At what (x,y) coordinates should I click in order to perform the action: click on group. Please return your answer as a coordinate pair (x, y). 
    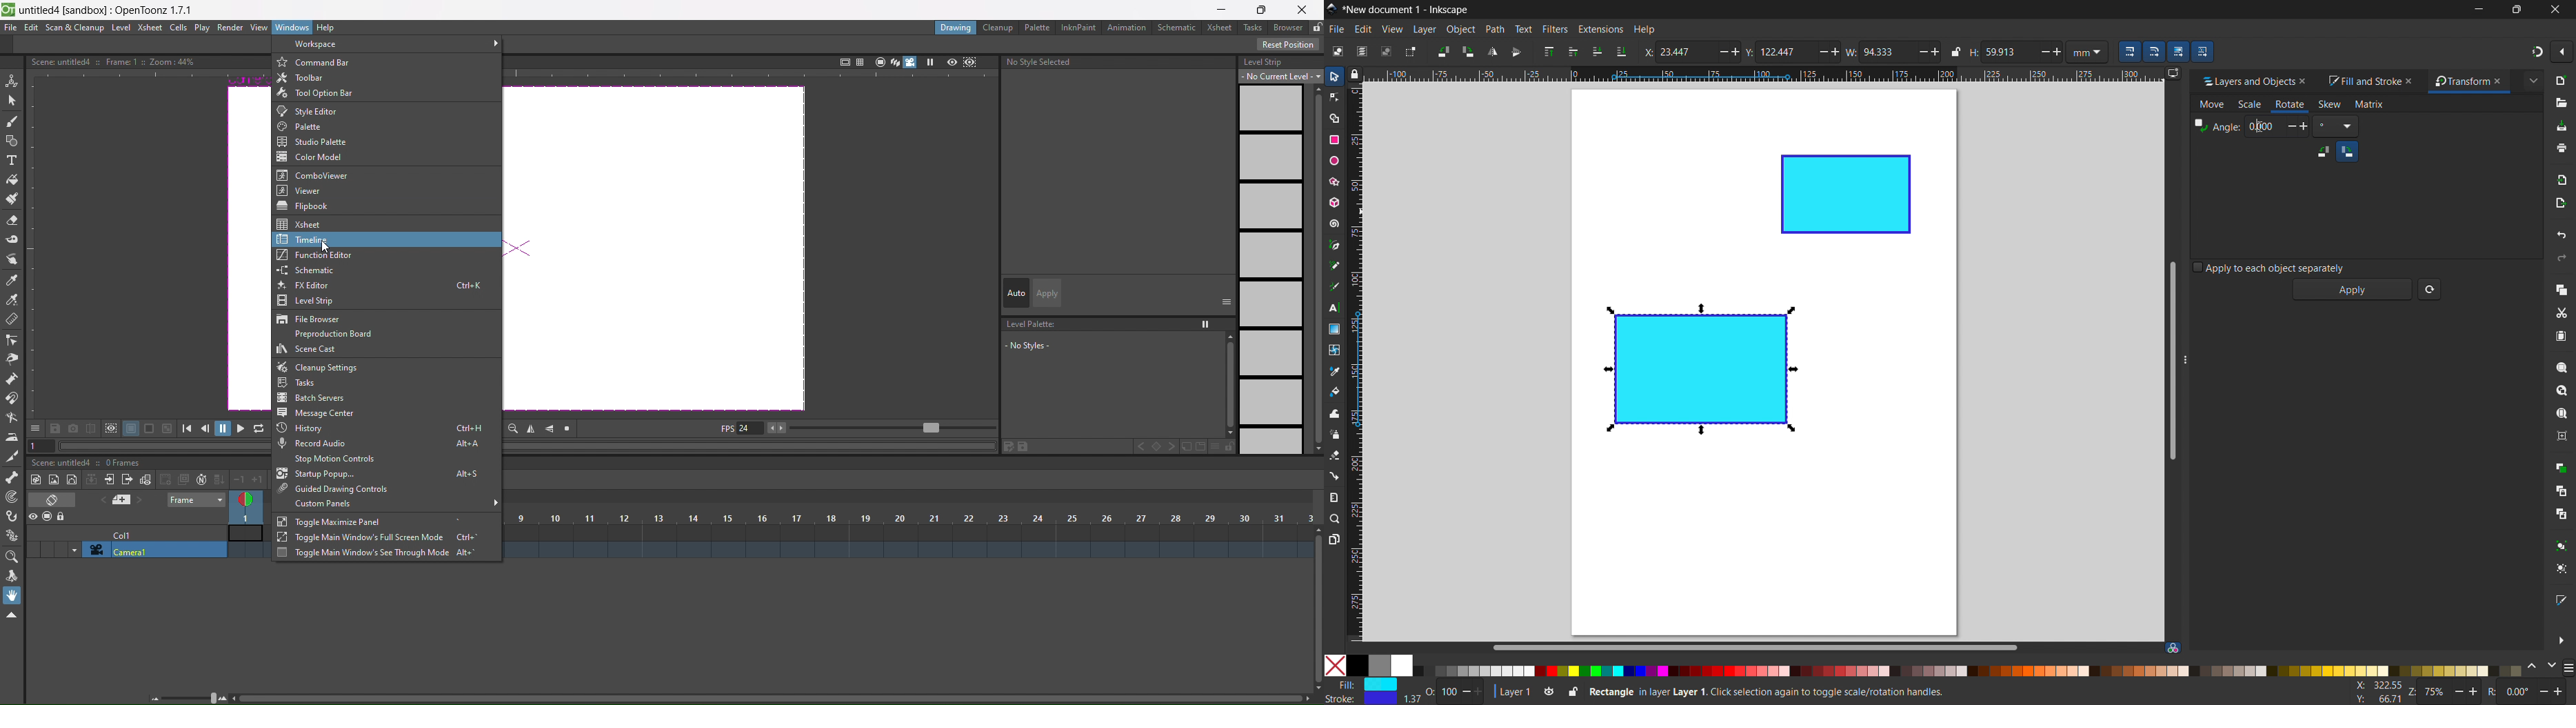
    Looking at the image, I should click on (2563, 545).